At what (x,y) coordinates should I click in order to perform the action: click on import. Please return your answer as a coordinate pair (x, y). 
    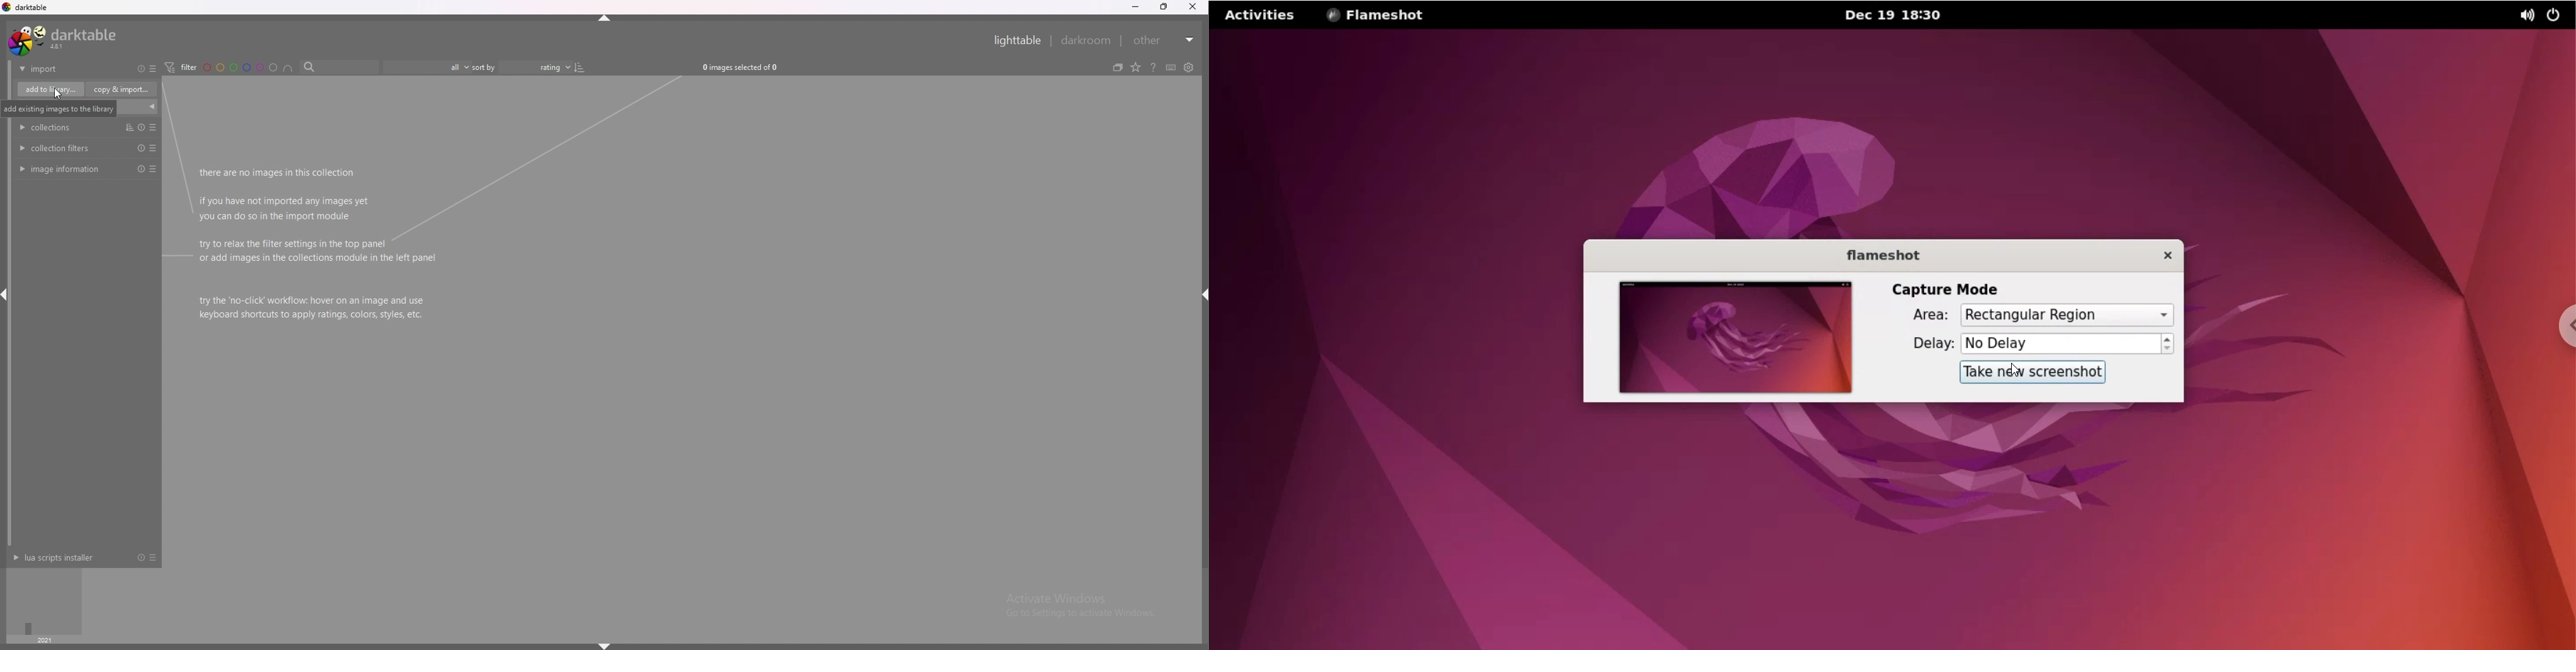
    Looking at the image, I should click on (62, 69).